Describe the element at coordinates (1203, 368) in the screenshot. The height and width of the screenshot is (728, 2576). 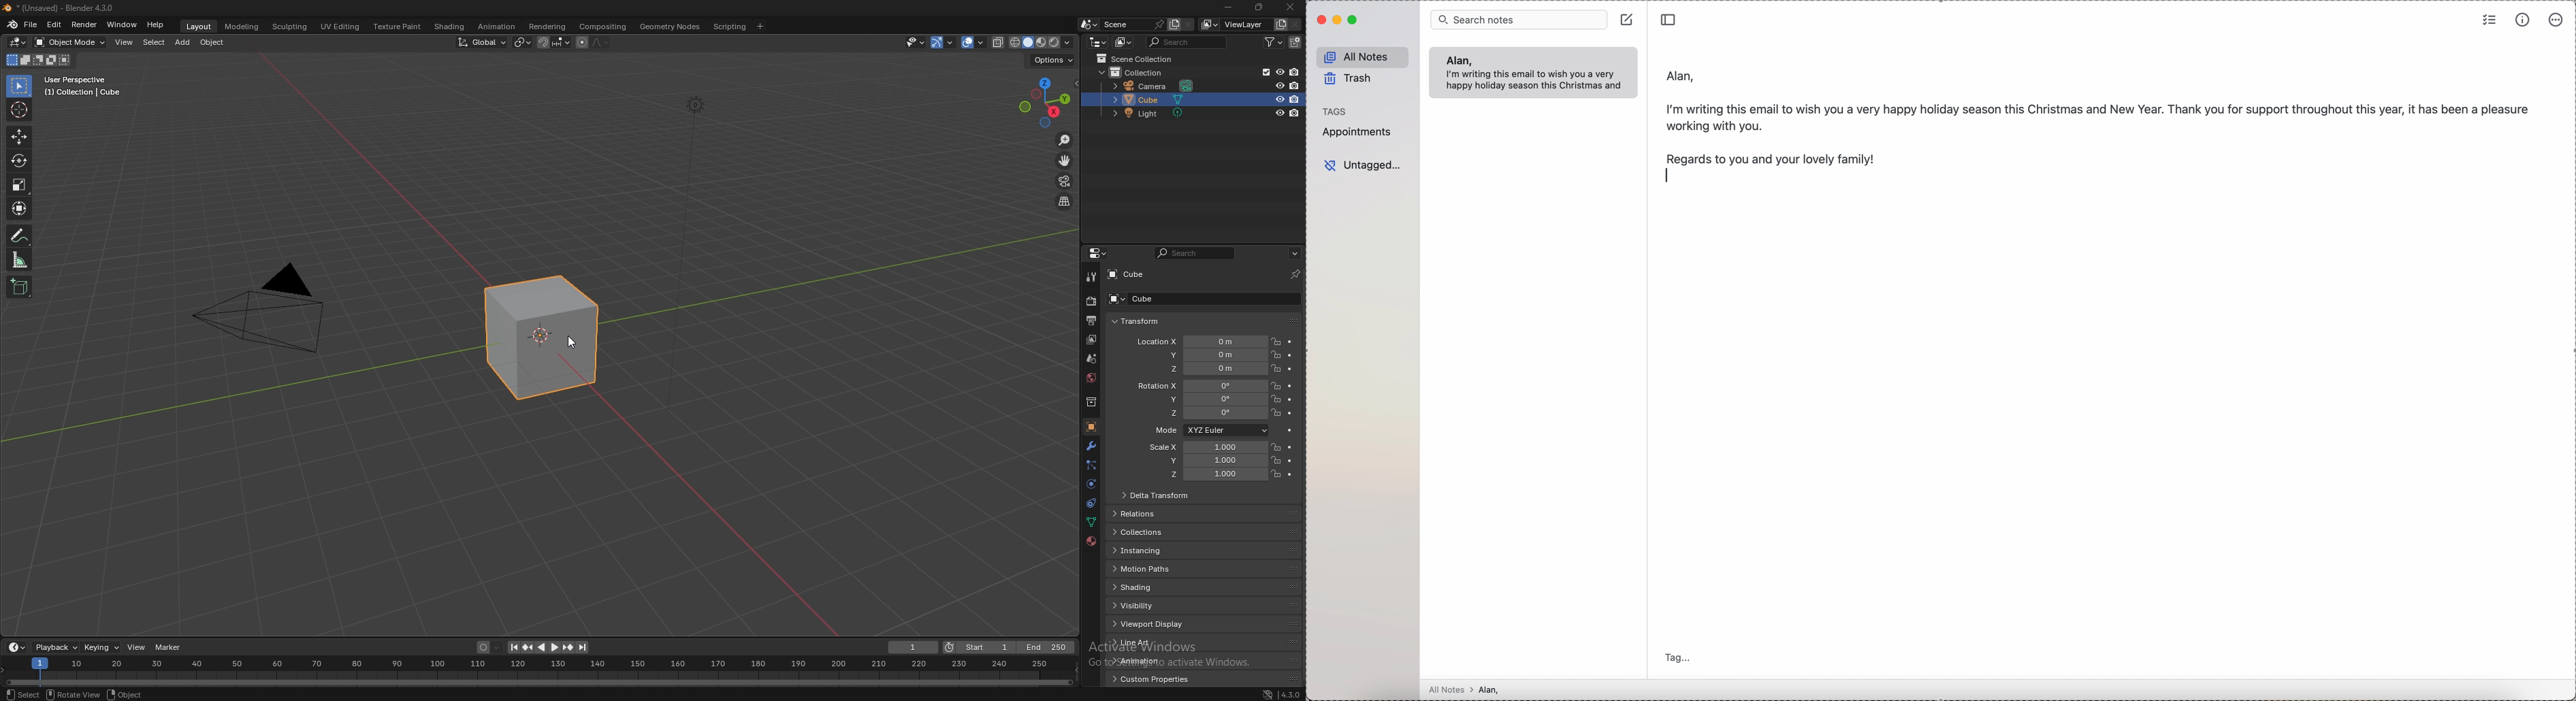
I see `location z` at that location.